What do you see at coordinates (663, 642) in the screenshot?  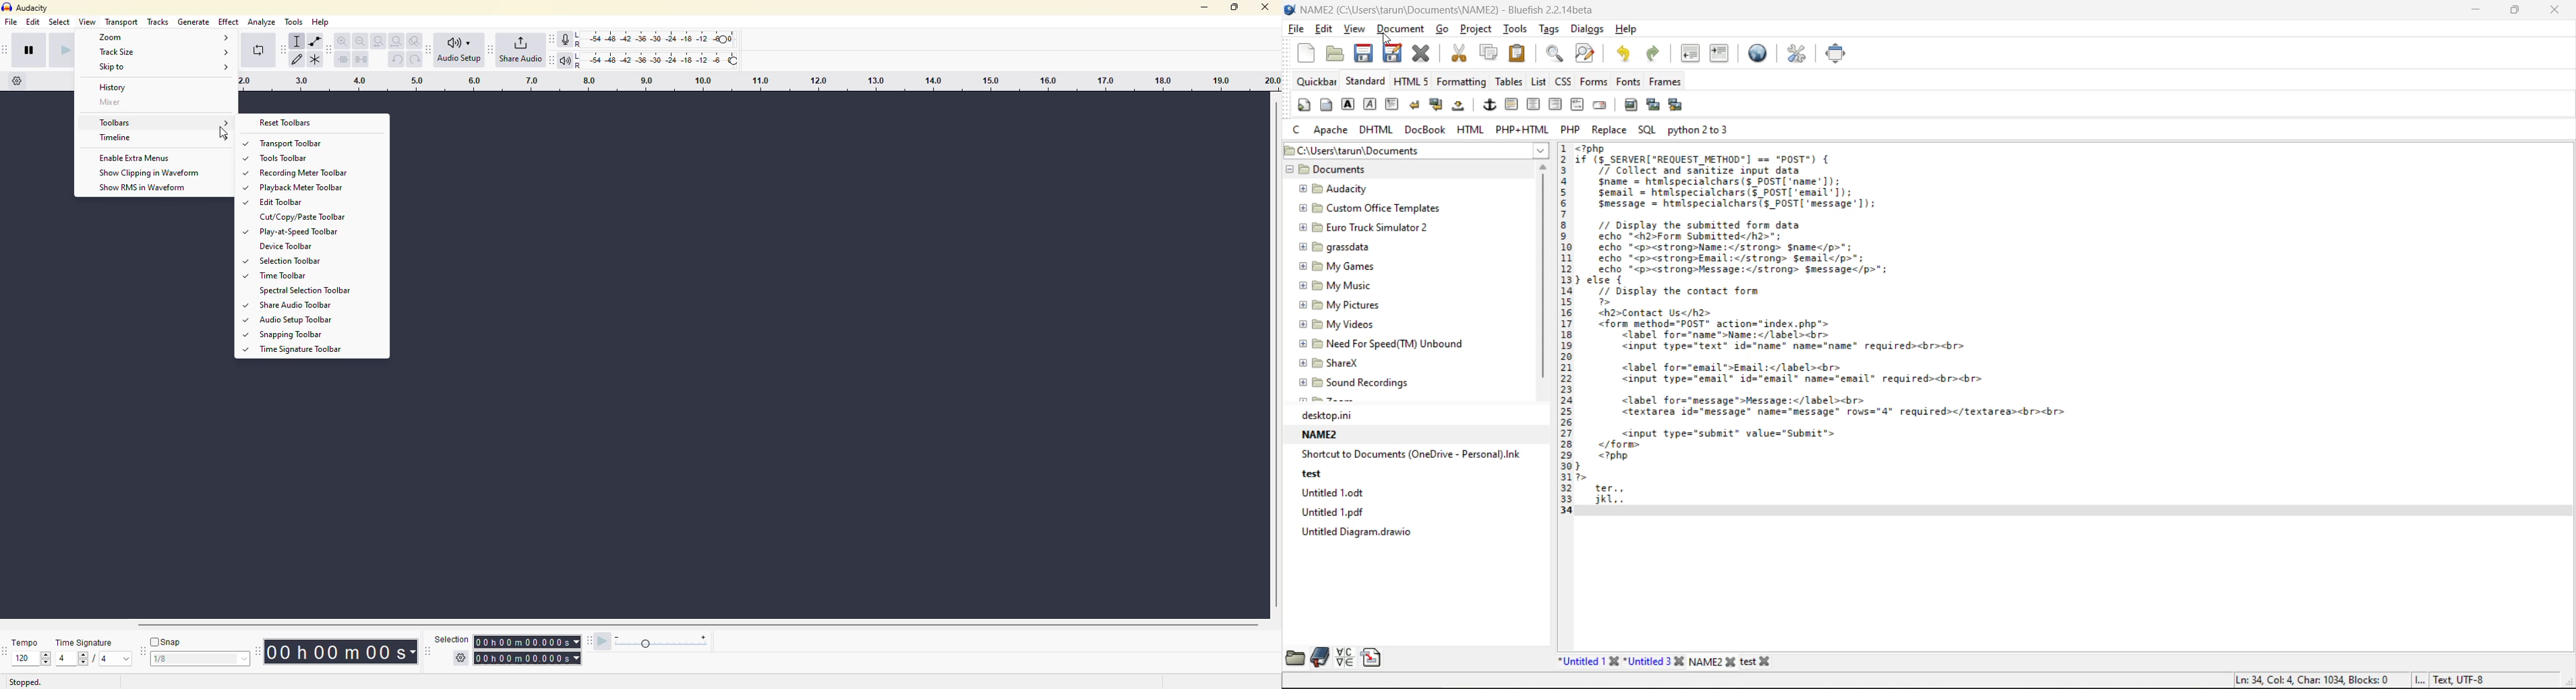 I see `playback speed` at bounding box center [663, 642].